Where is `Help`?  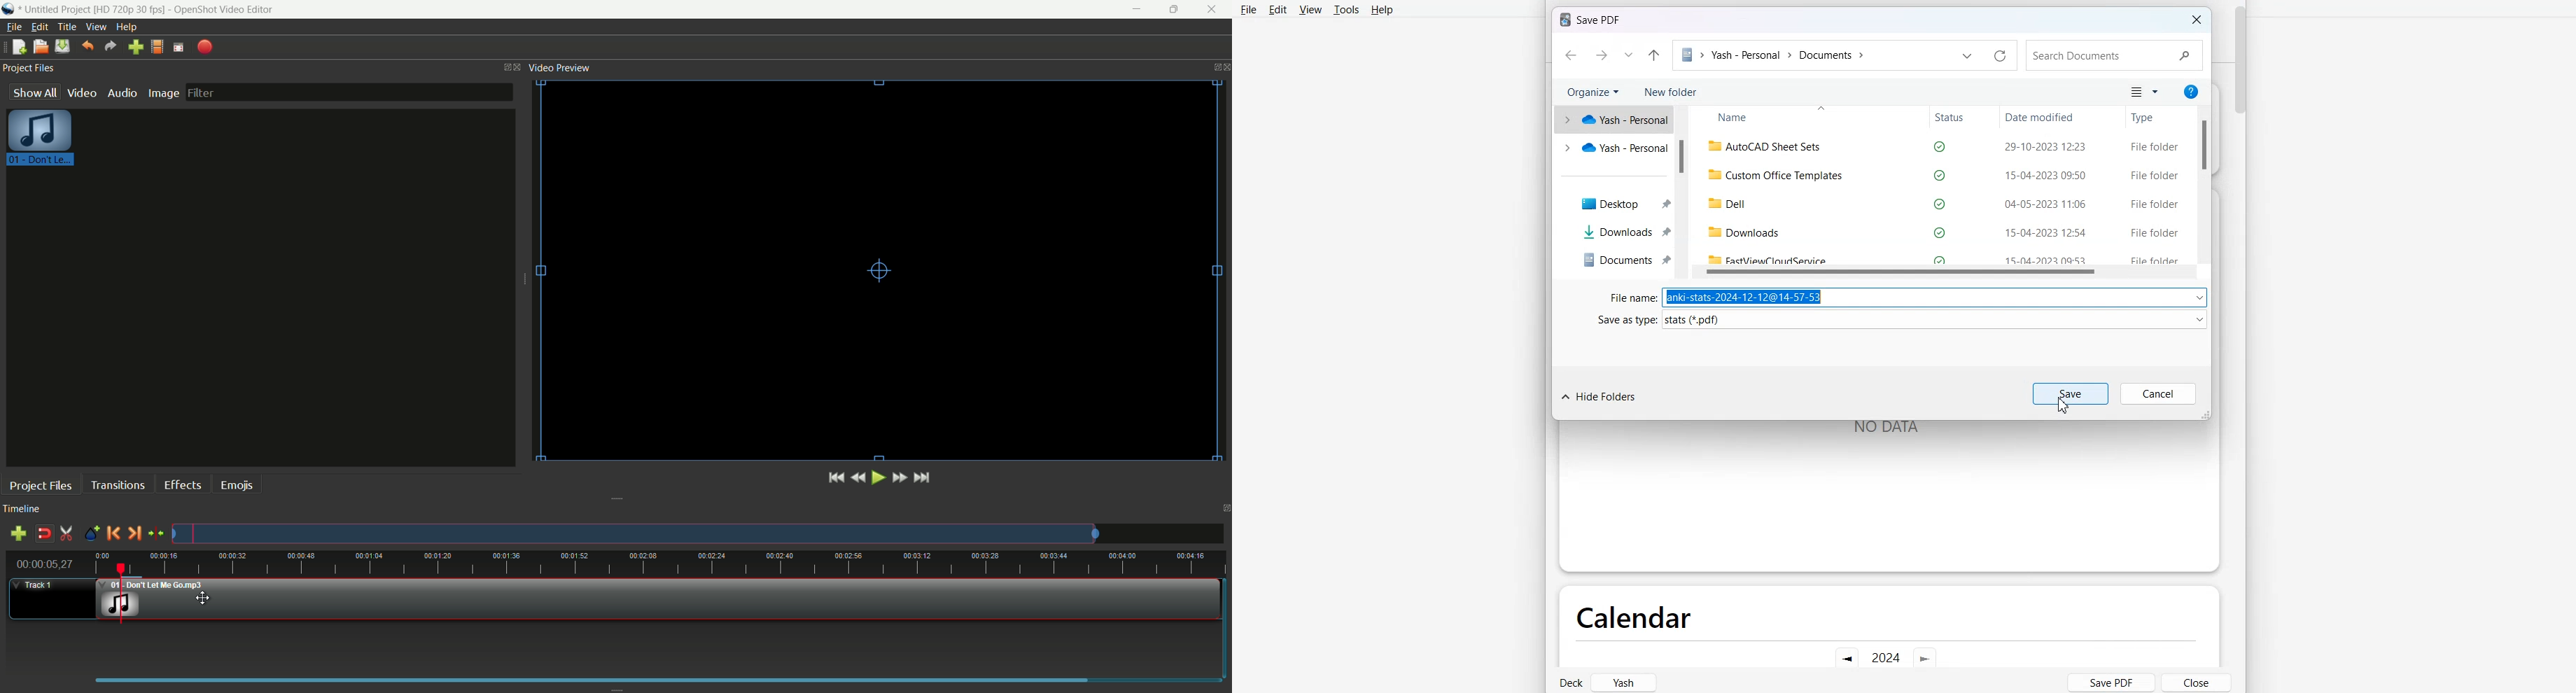
Help is located at coordinates (1381, 10).